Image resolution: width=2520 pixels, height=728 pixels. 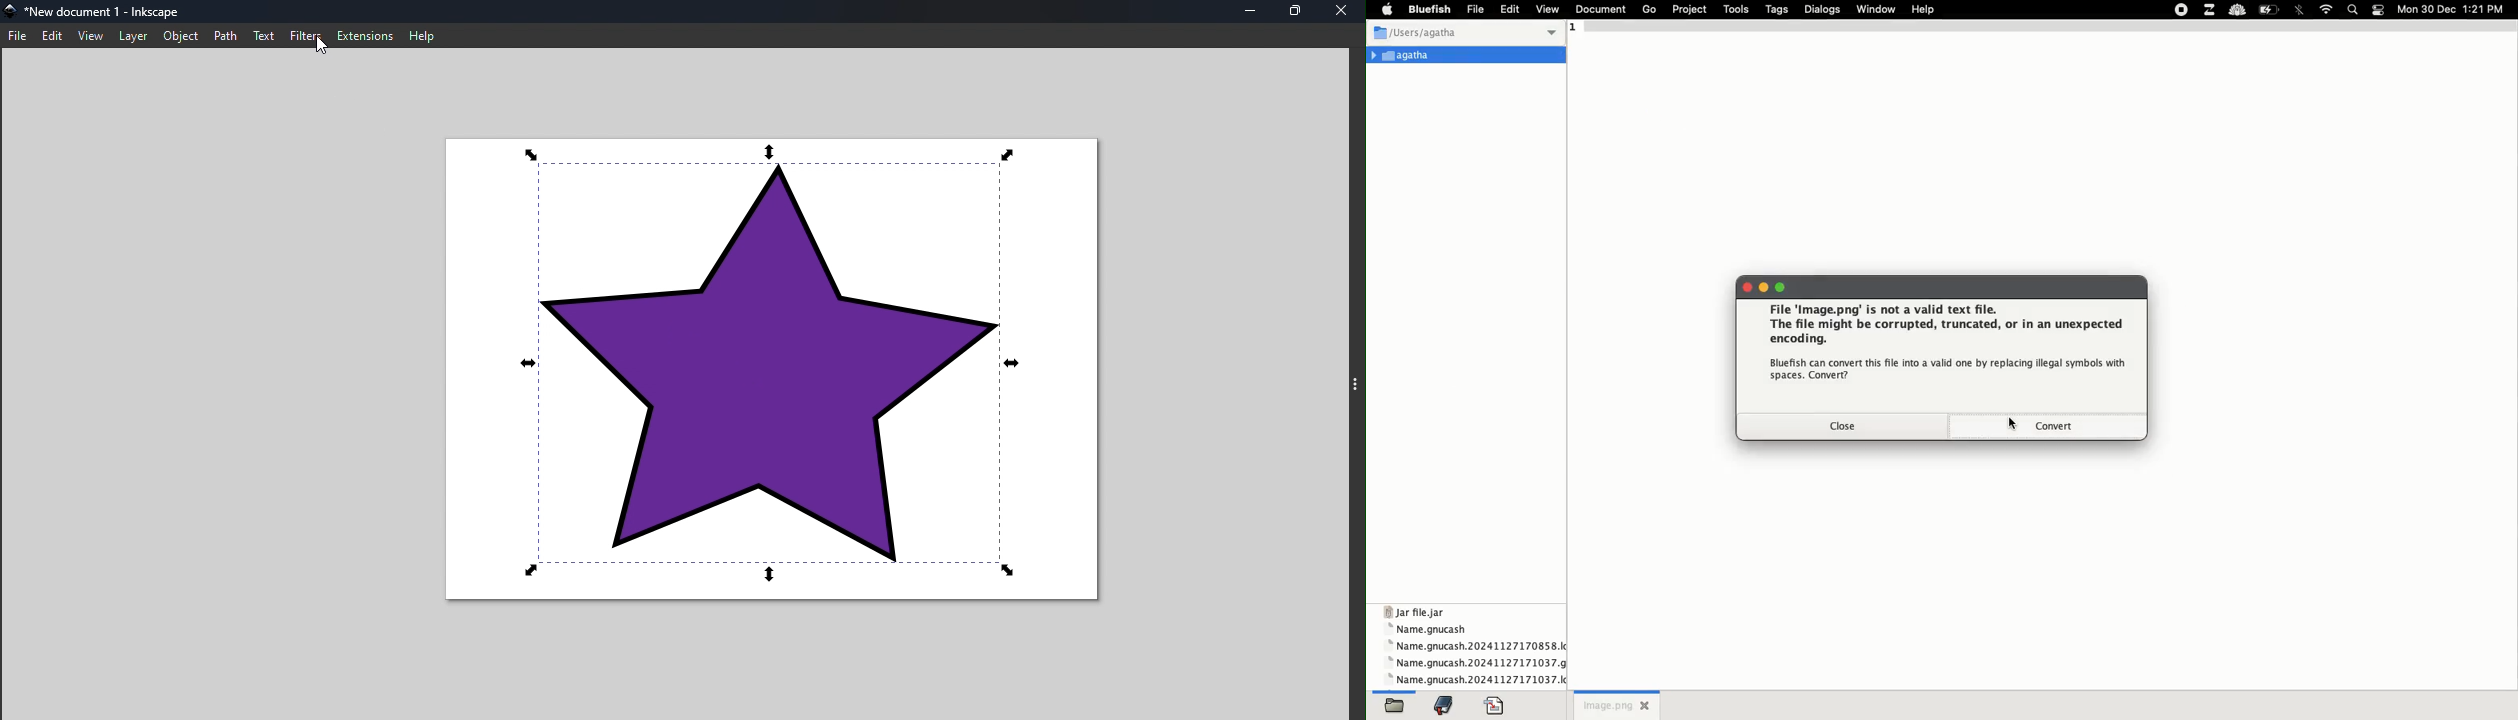 I want to click on apple, so click(x=1386, y=10).